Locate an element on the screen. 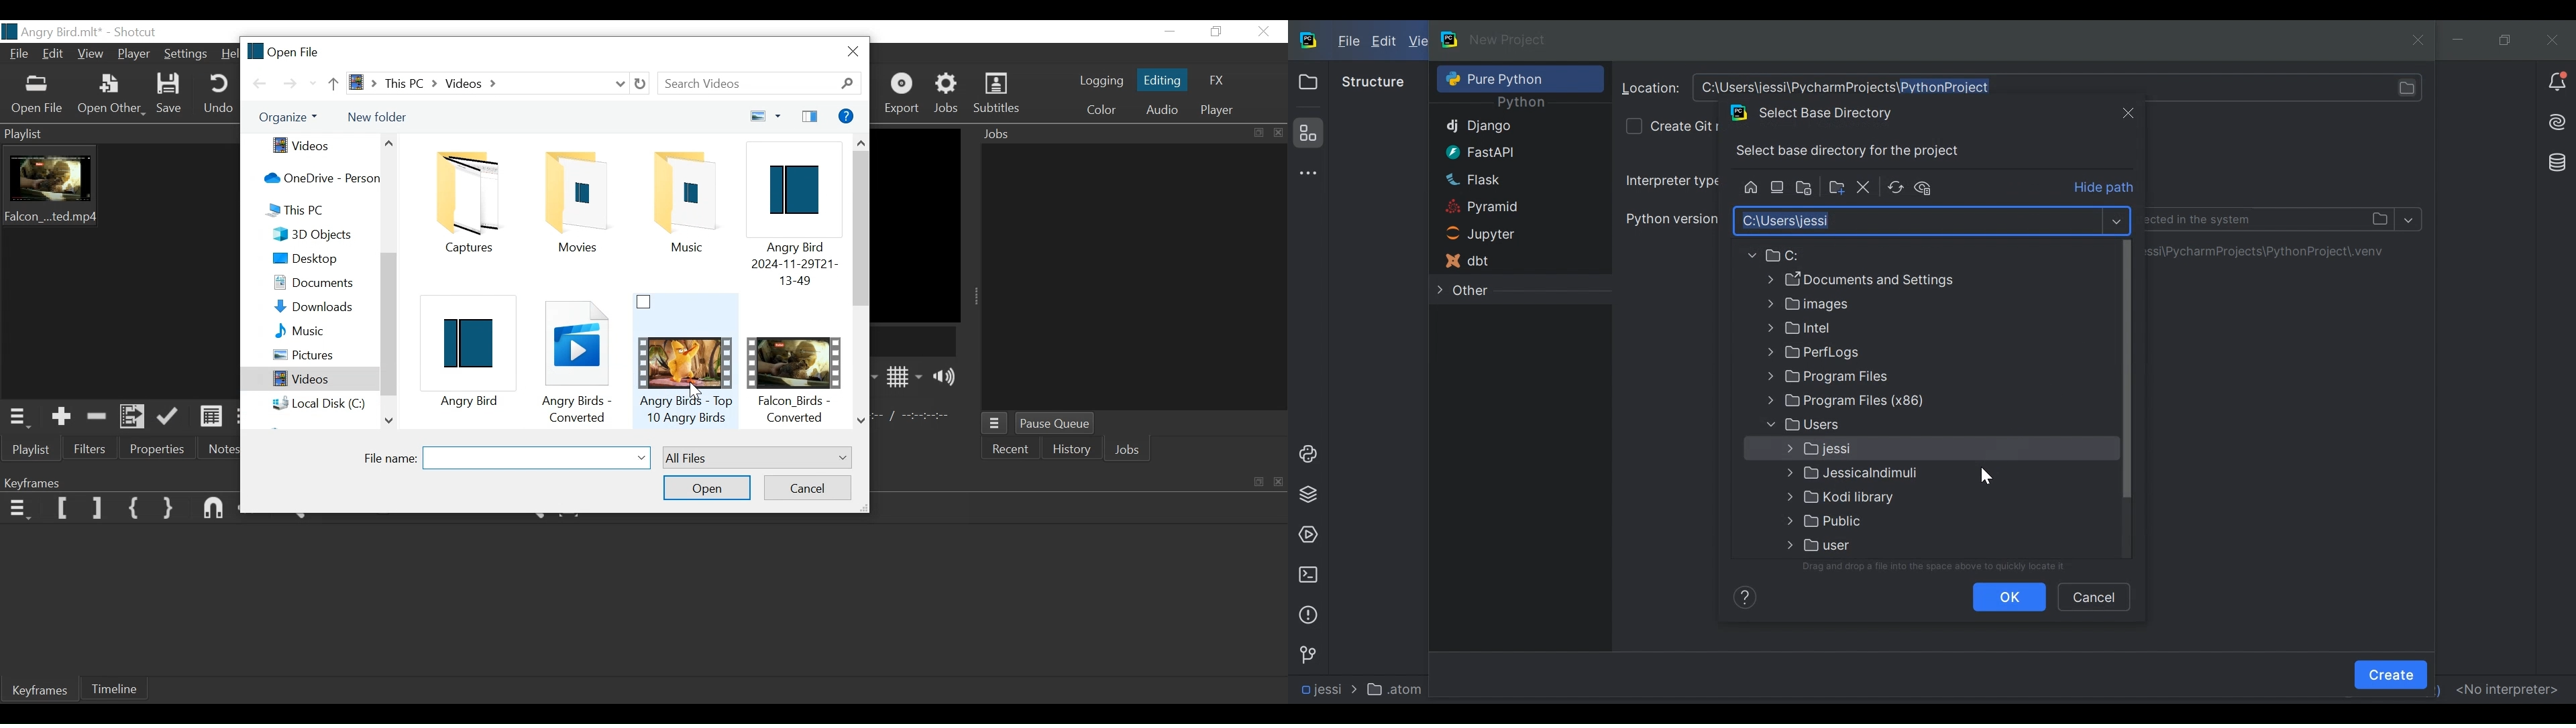 This screenshot has width=2576, height=728. Organize is located at coordinates (291, 118).